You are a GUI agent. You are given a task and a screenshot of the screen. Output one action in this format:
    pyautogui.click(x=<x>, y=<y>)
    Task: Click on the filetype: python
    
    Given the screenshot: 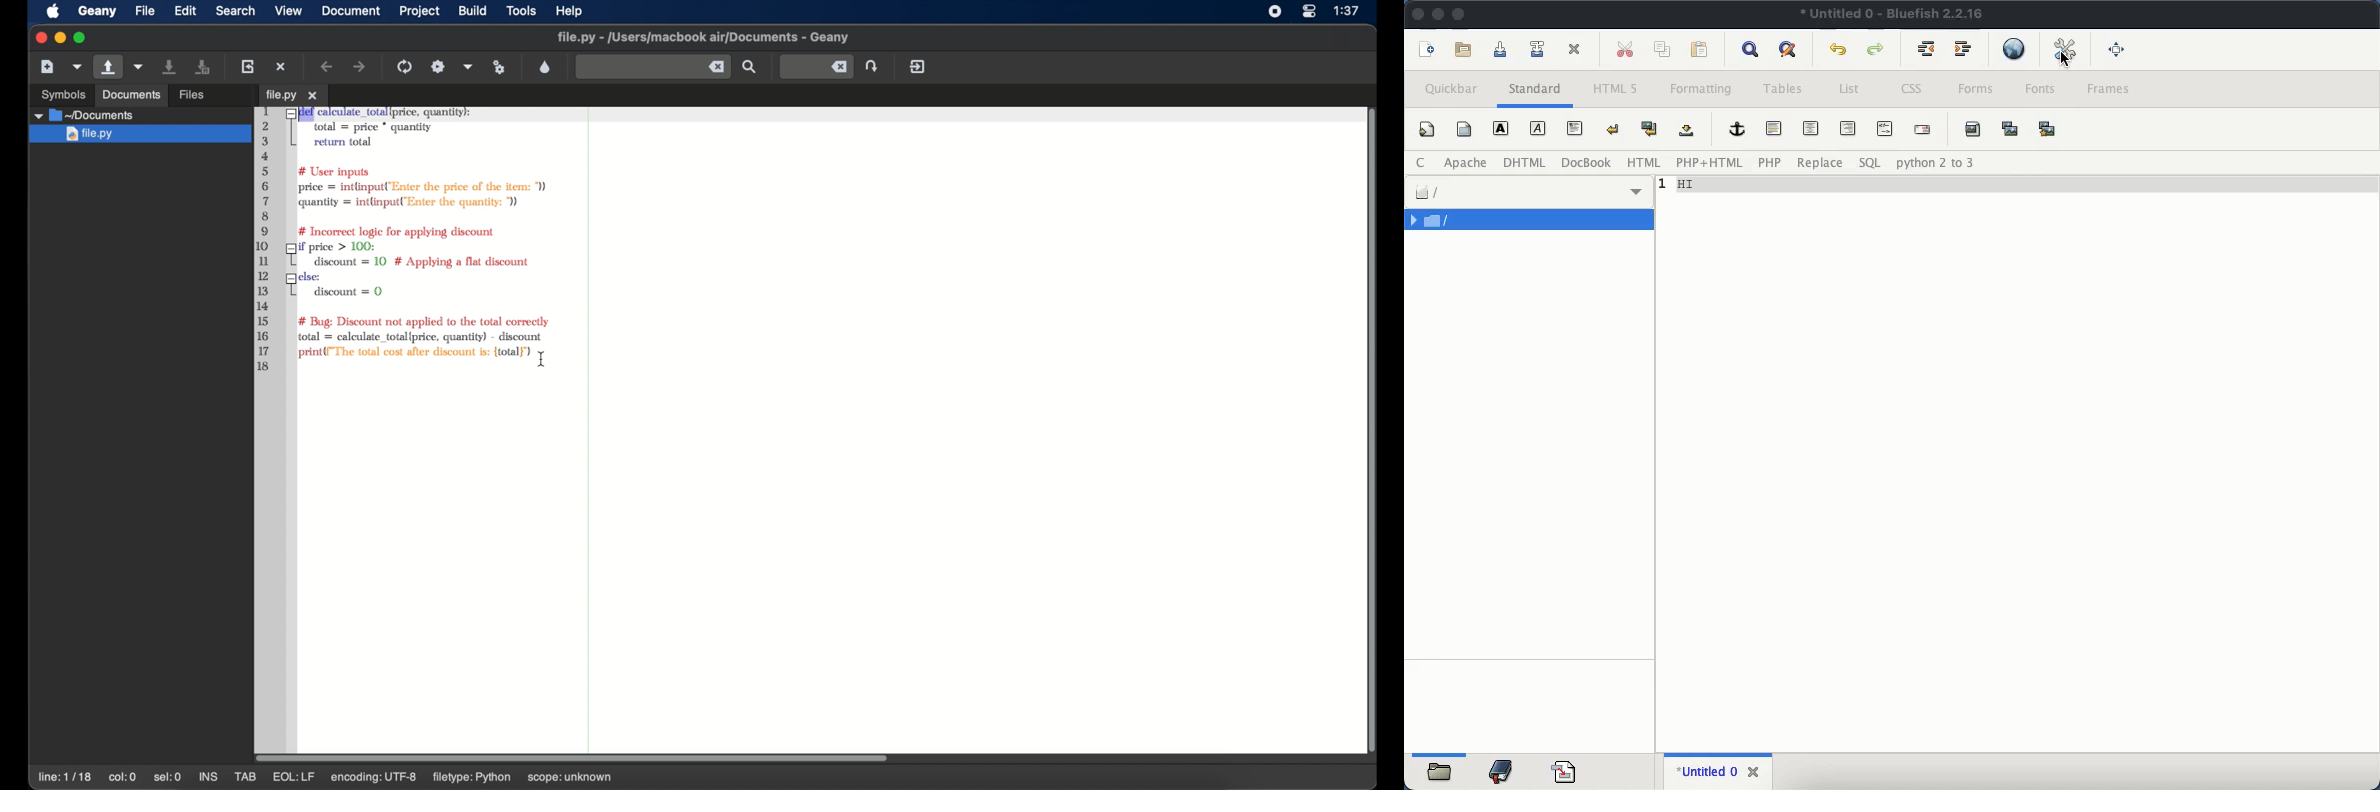 What is the action you would take?
    pyautogui.click(x=473, y=778)
    